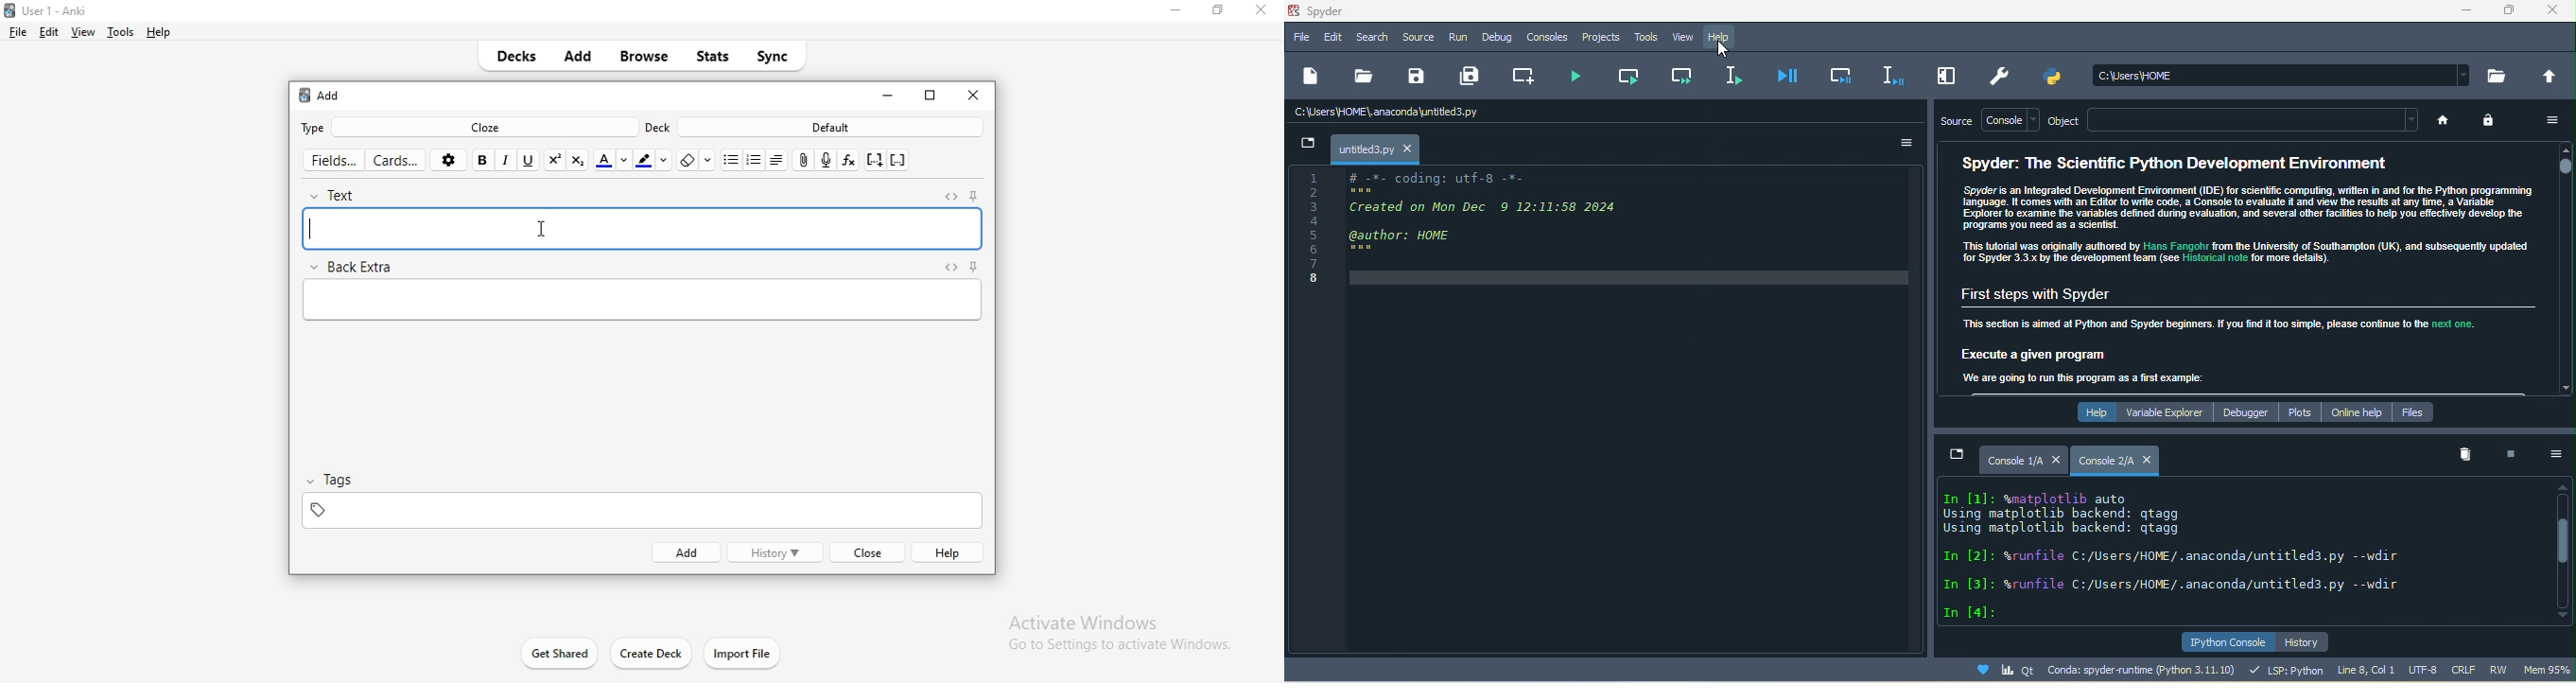  Describe the element at coordinates (2499, 75) in the screenshot. I see `browse` at that location.